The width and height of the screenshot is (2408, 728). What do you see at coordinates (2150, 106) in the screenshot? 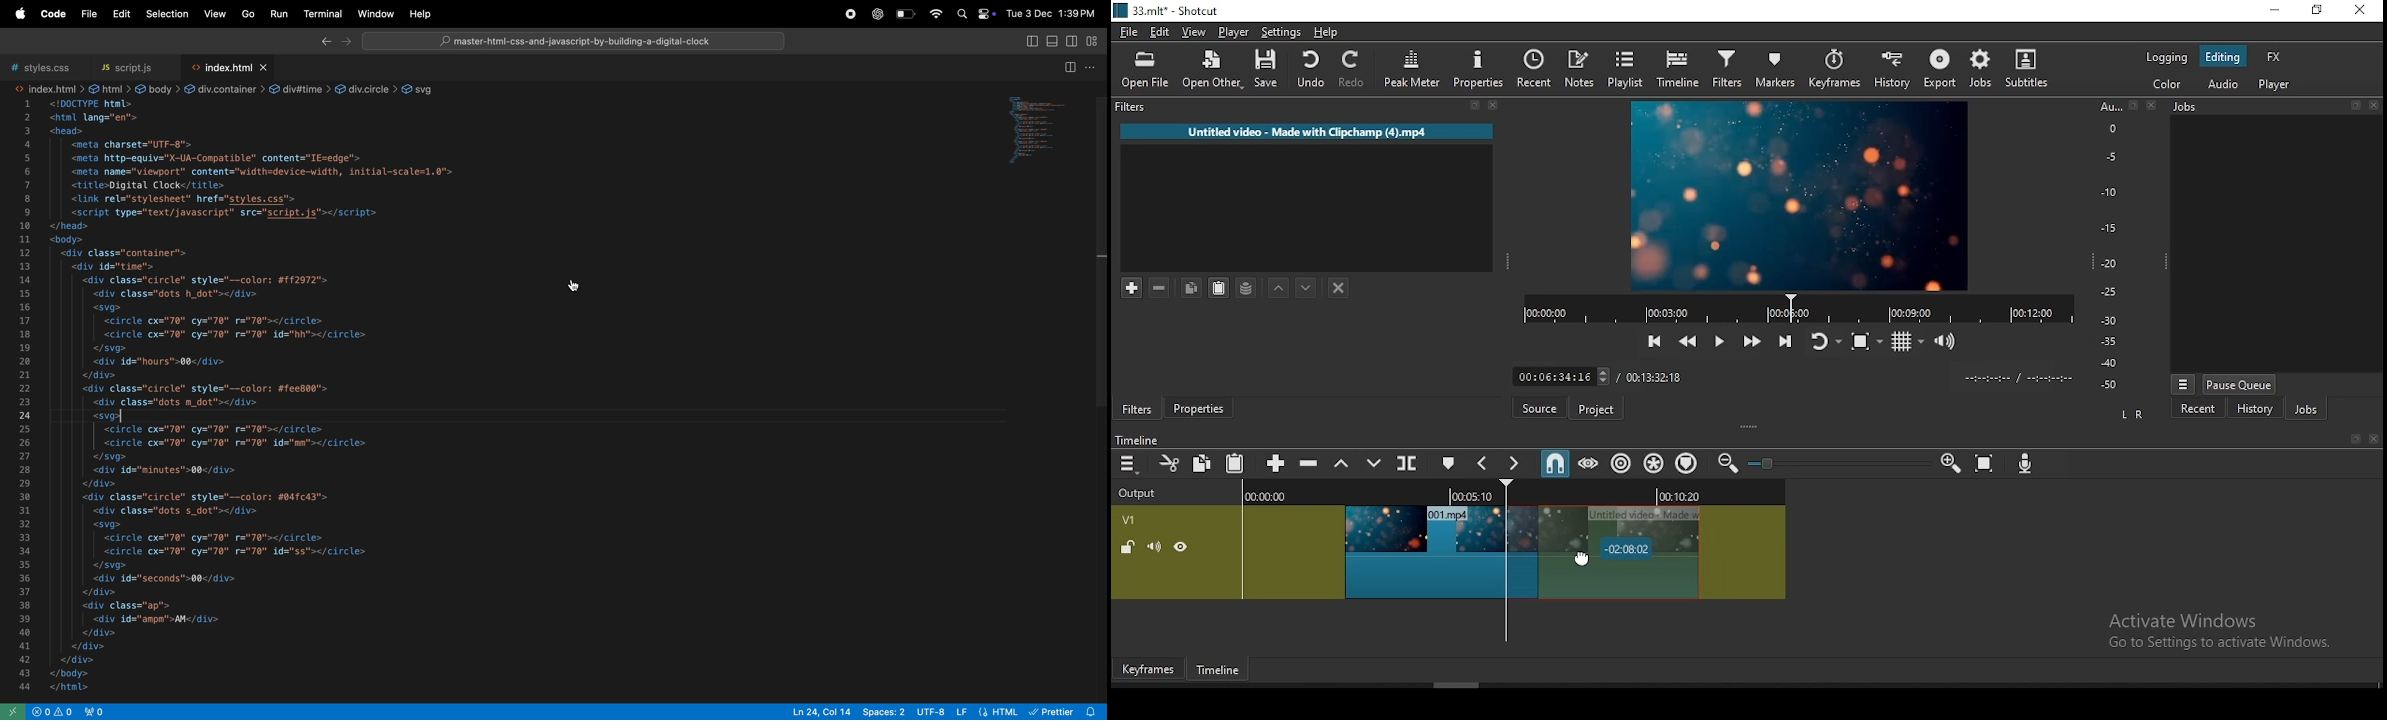
I see `` at bounding box center [2150, 106].